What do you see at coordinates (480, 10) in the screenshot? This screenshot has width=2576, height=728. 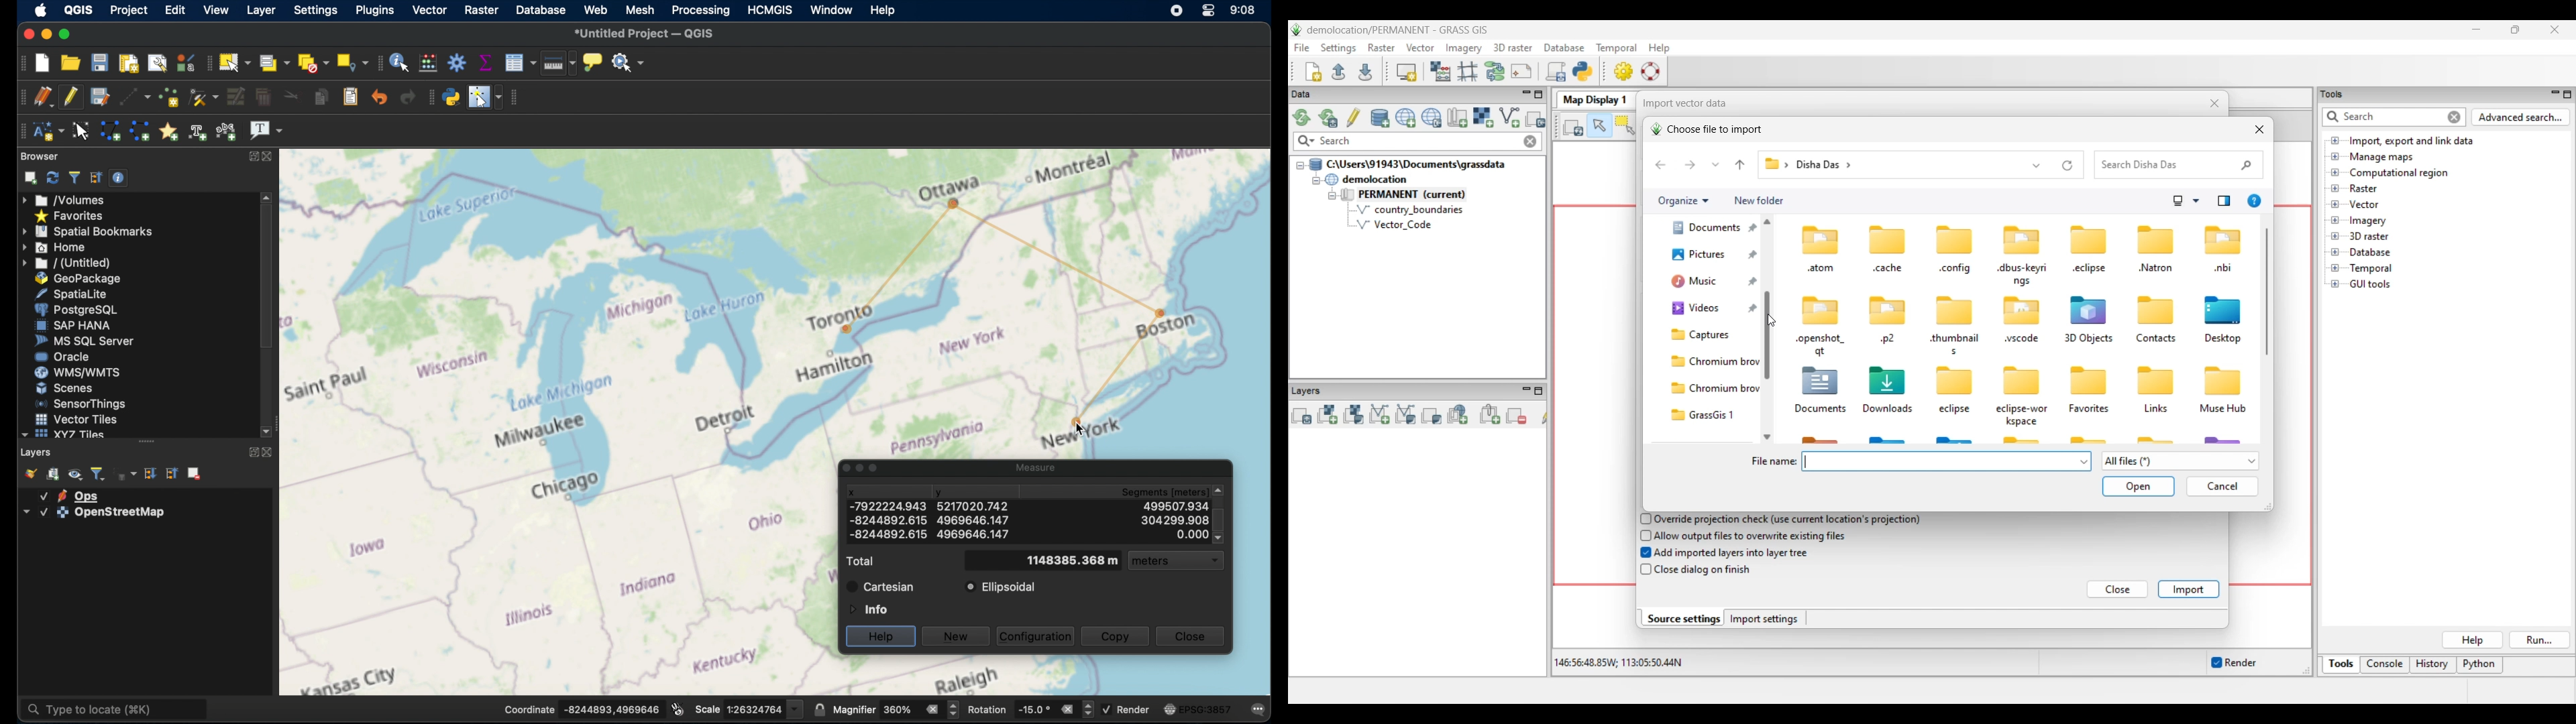 I see `raster` at bounding box center [480, 10].